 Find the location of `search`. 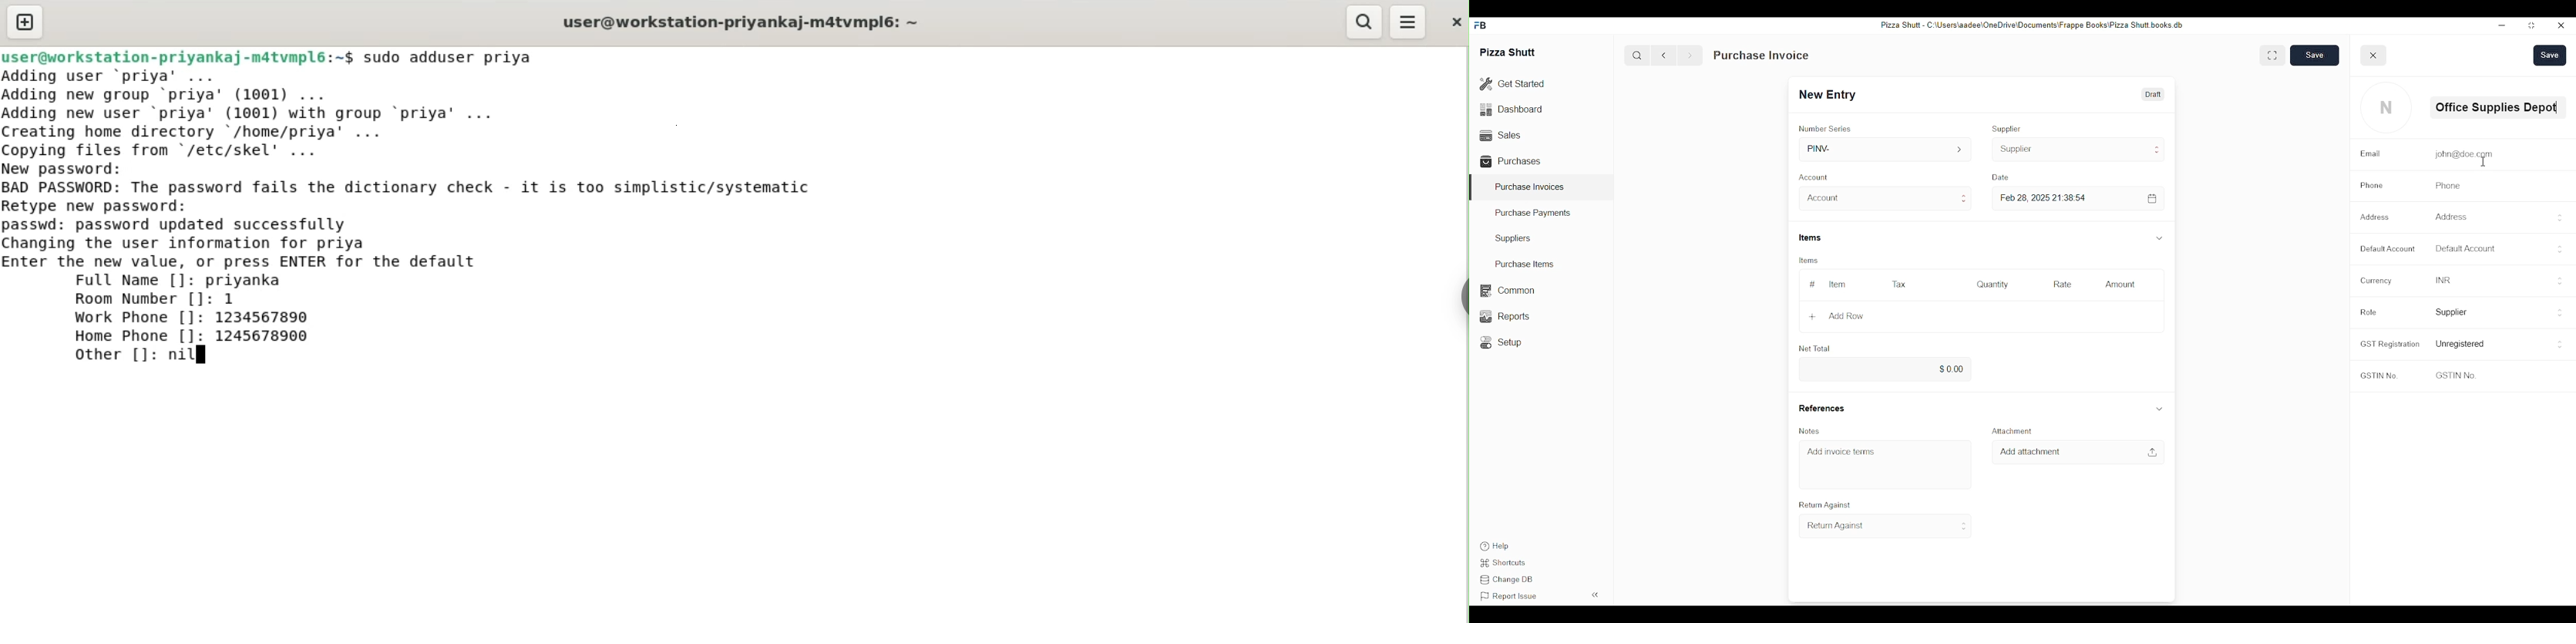

search is located at coordinates (1637, 55).